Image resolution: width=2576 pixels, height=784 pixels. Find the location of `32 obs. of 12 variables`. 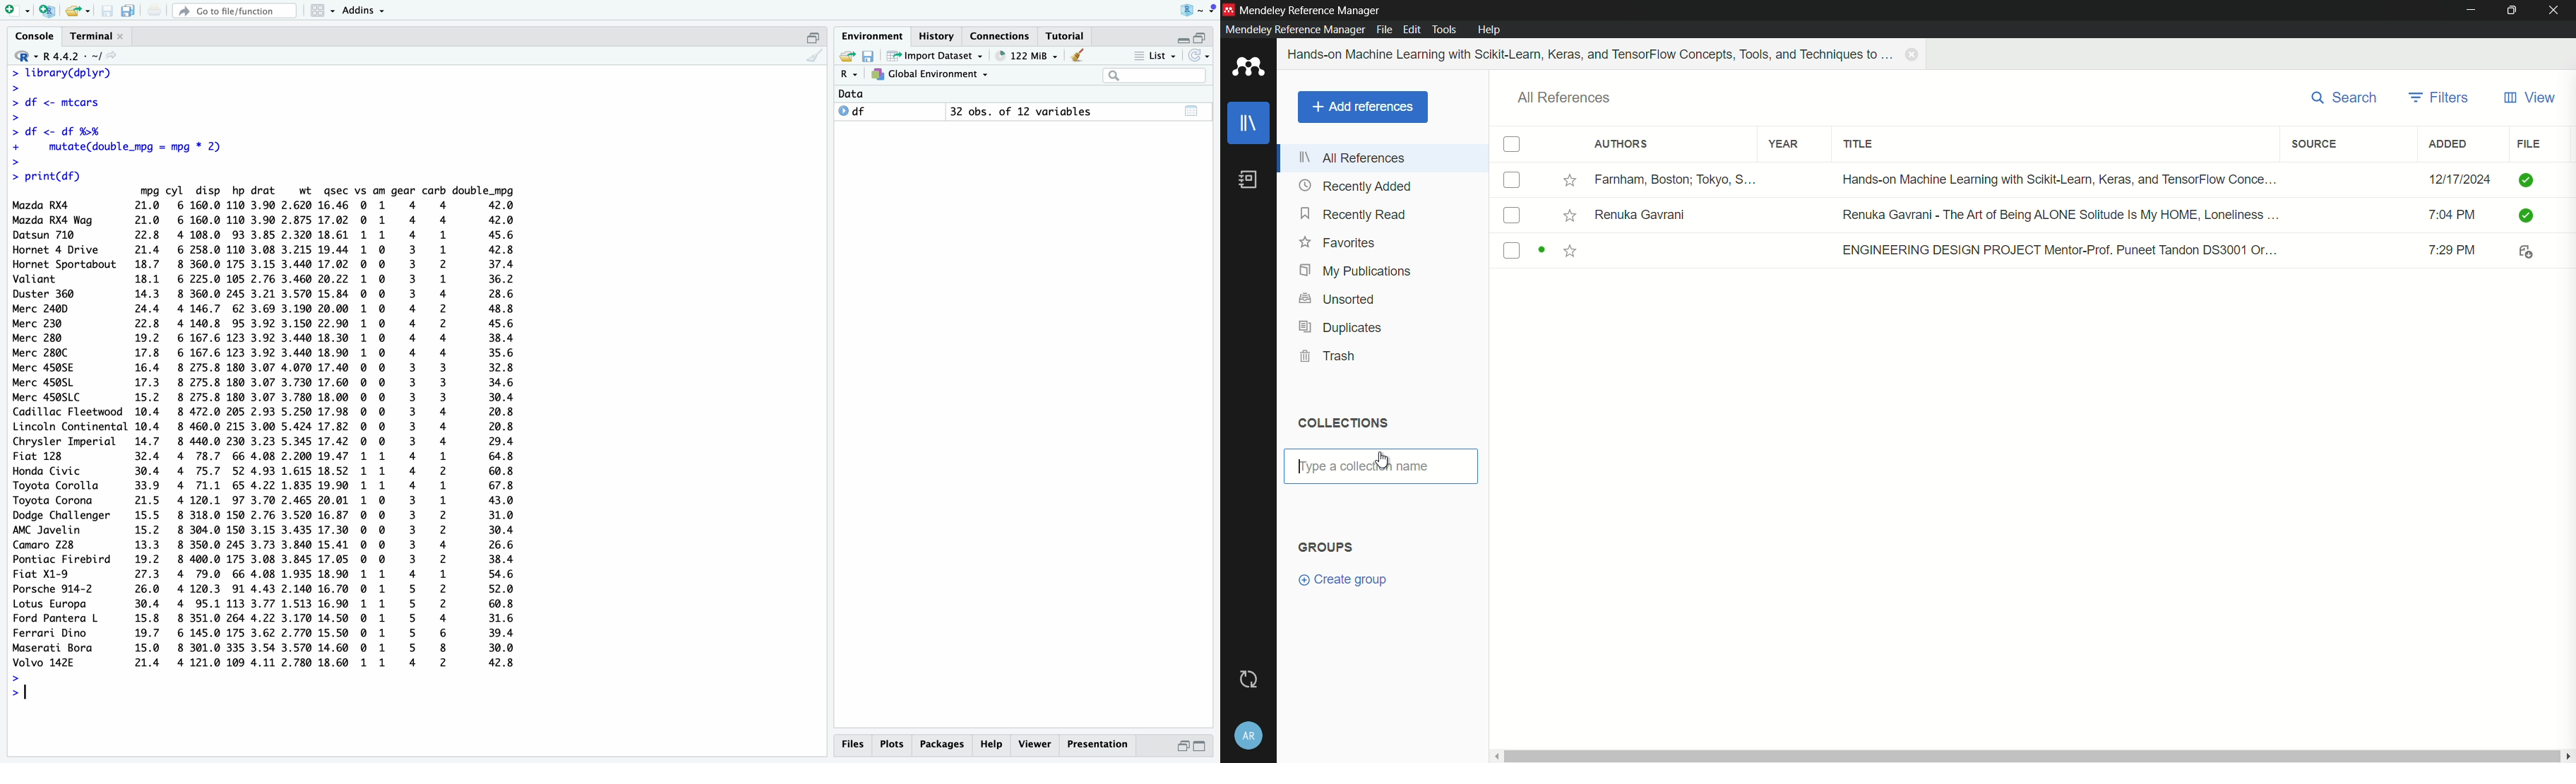

32 obs. of 12 variables is located at coordinates (1022, 112).